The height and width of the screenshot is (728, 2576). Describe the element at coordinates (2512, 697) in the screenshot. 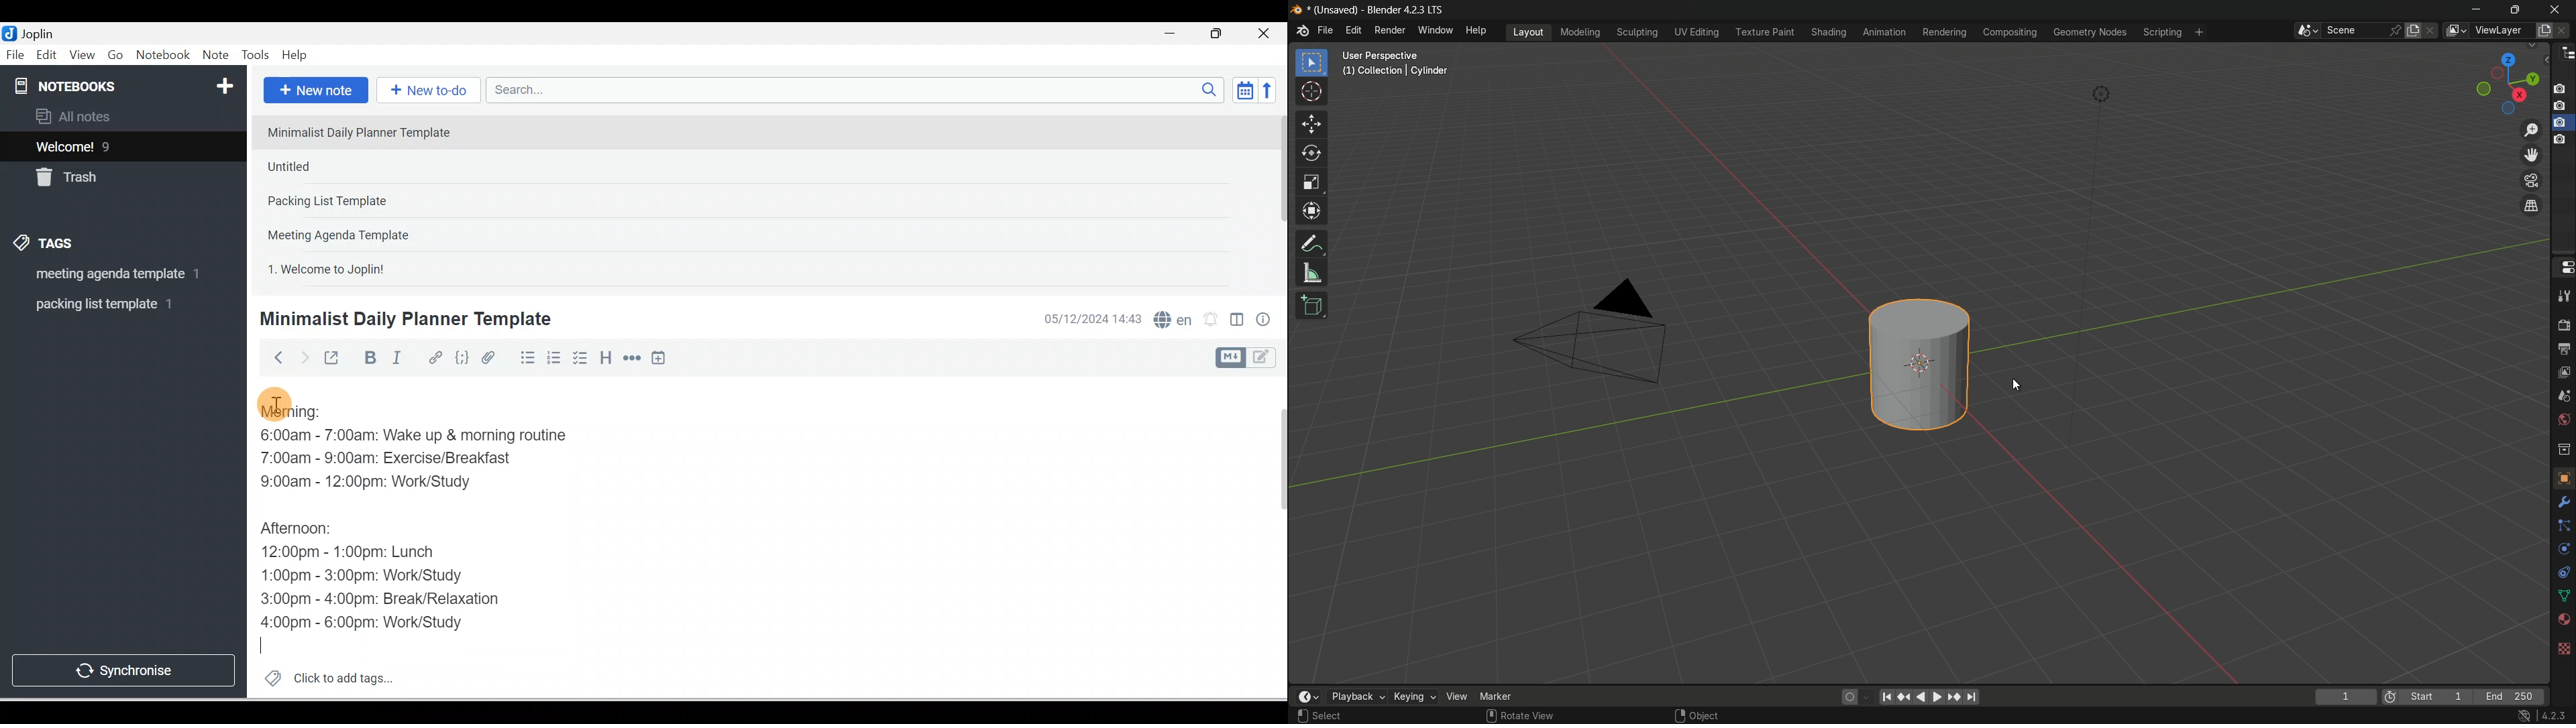

I see `End 250` at that location.